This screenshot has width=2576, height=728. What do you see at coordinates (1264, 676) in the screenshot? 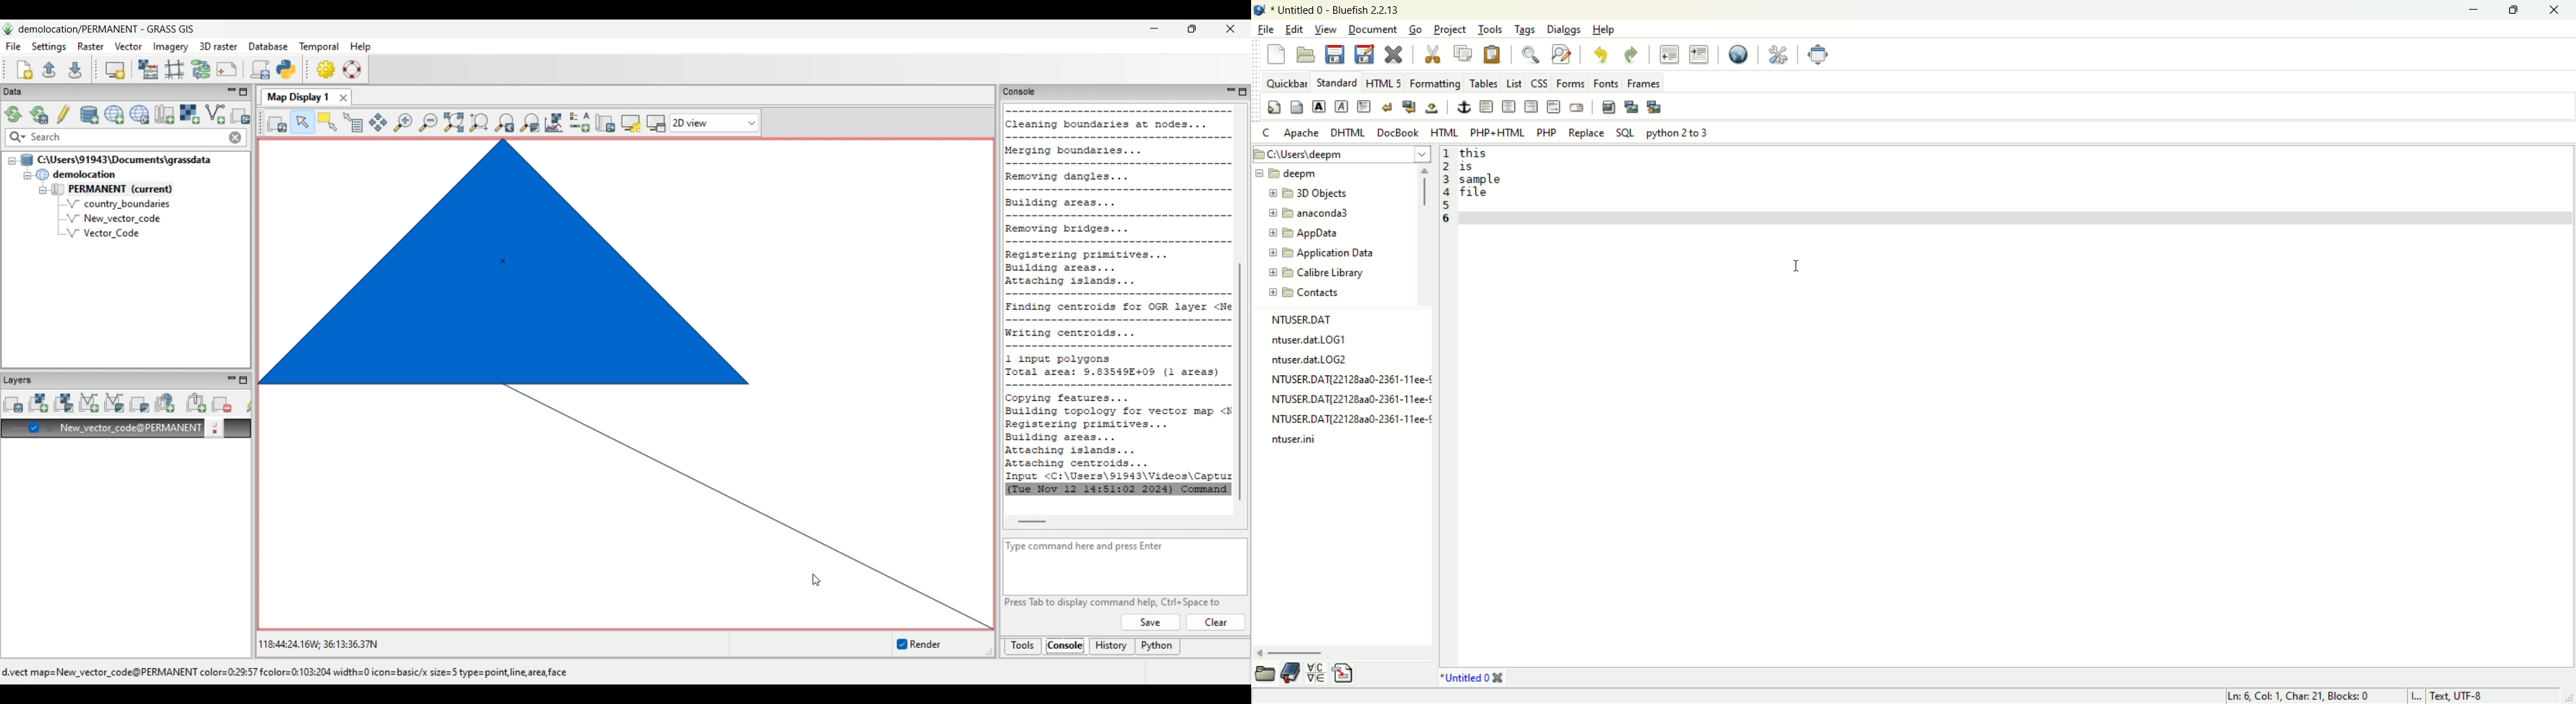
I see `browse file` at bounding box center [1264, 676].